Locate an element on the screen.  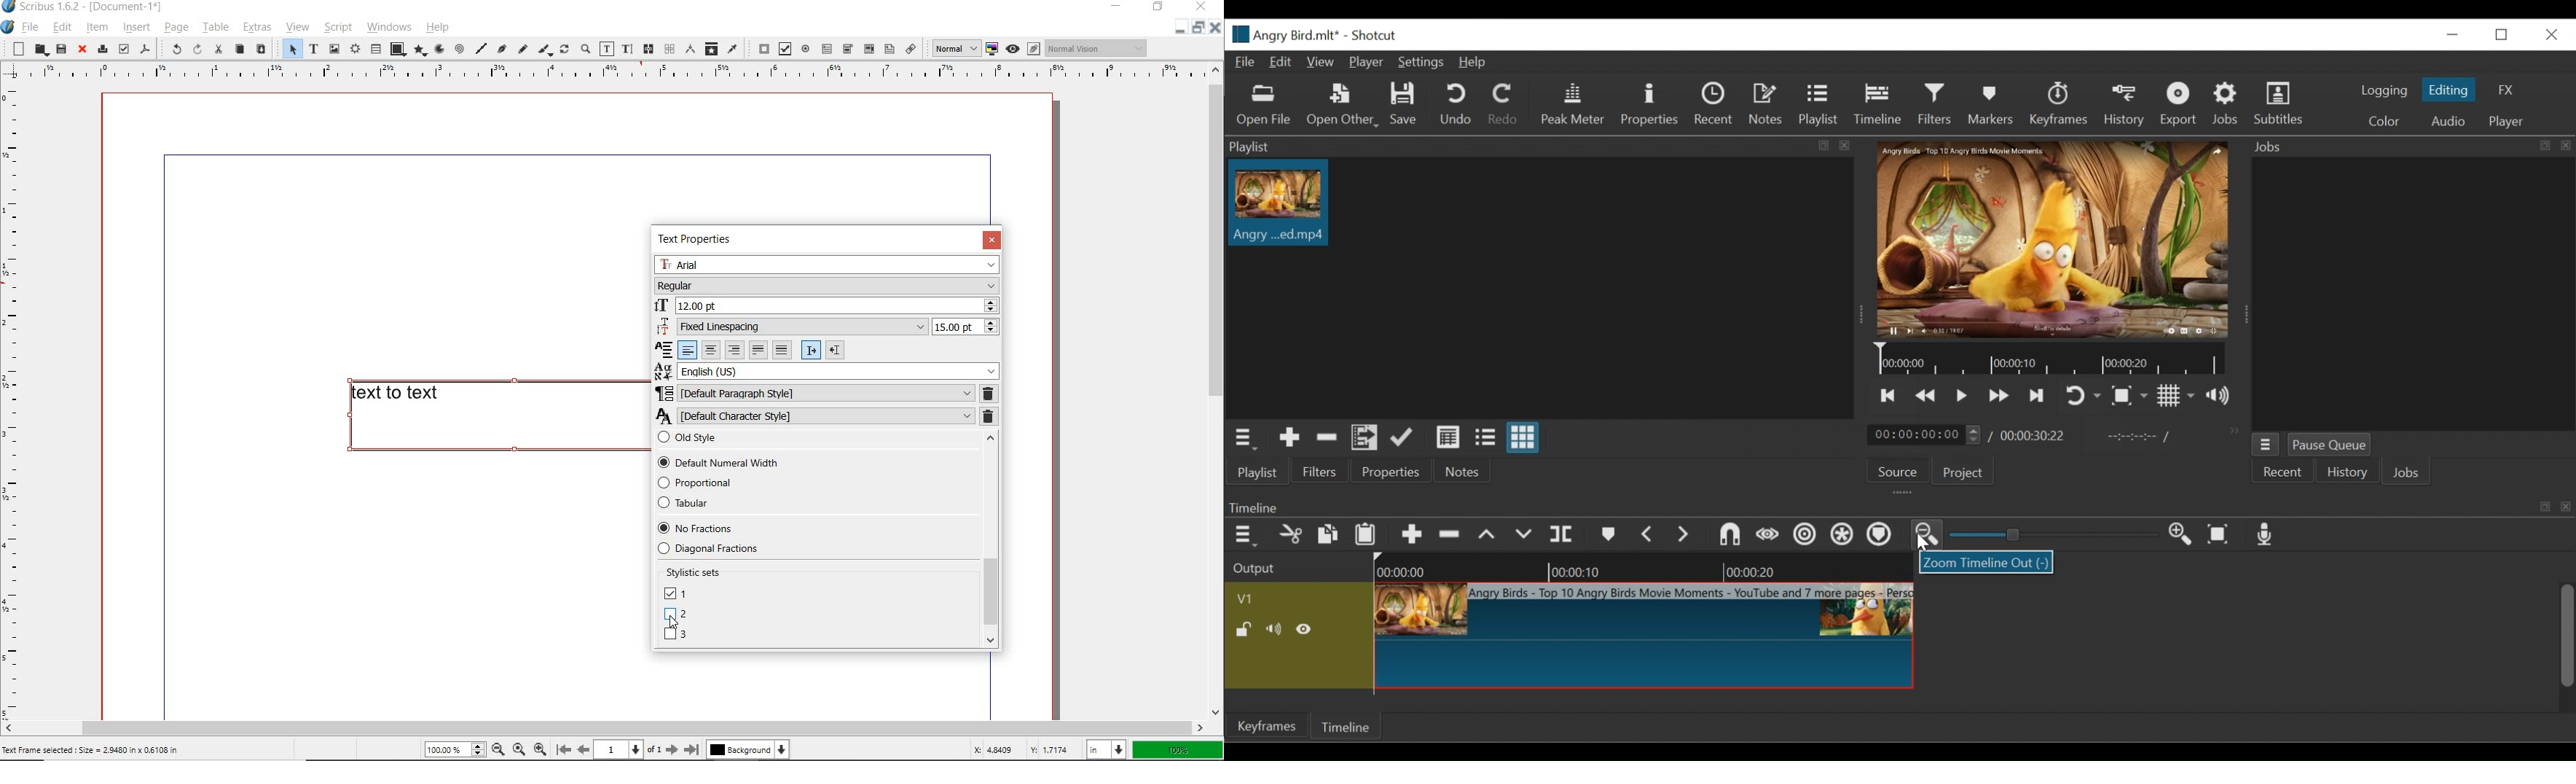
Show volume control is located at coordinates (2222, 397).